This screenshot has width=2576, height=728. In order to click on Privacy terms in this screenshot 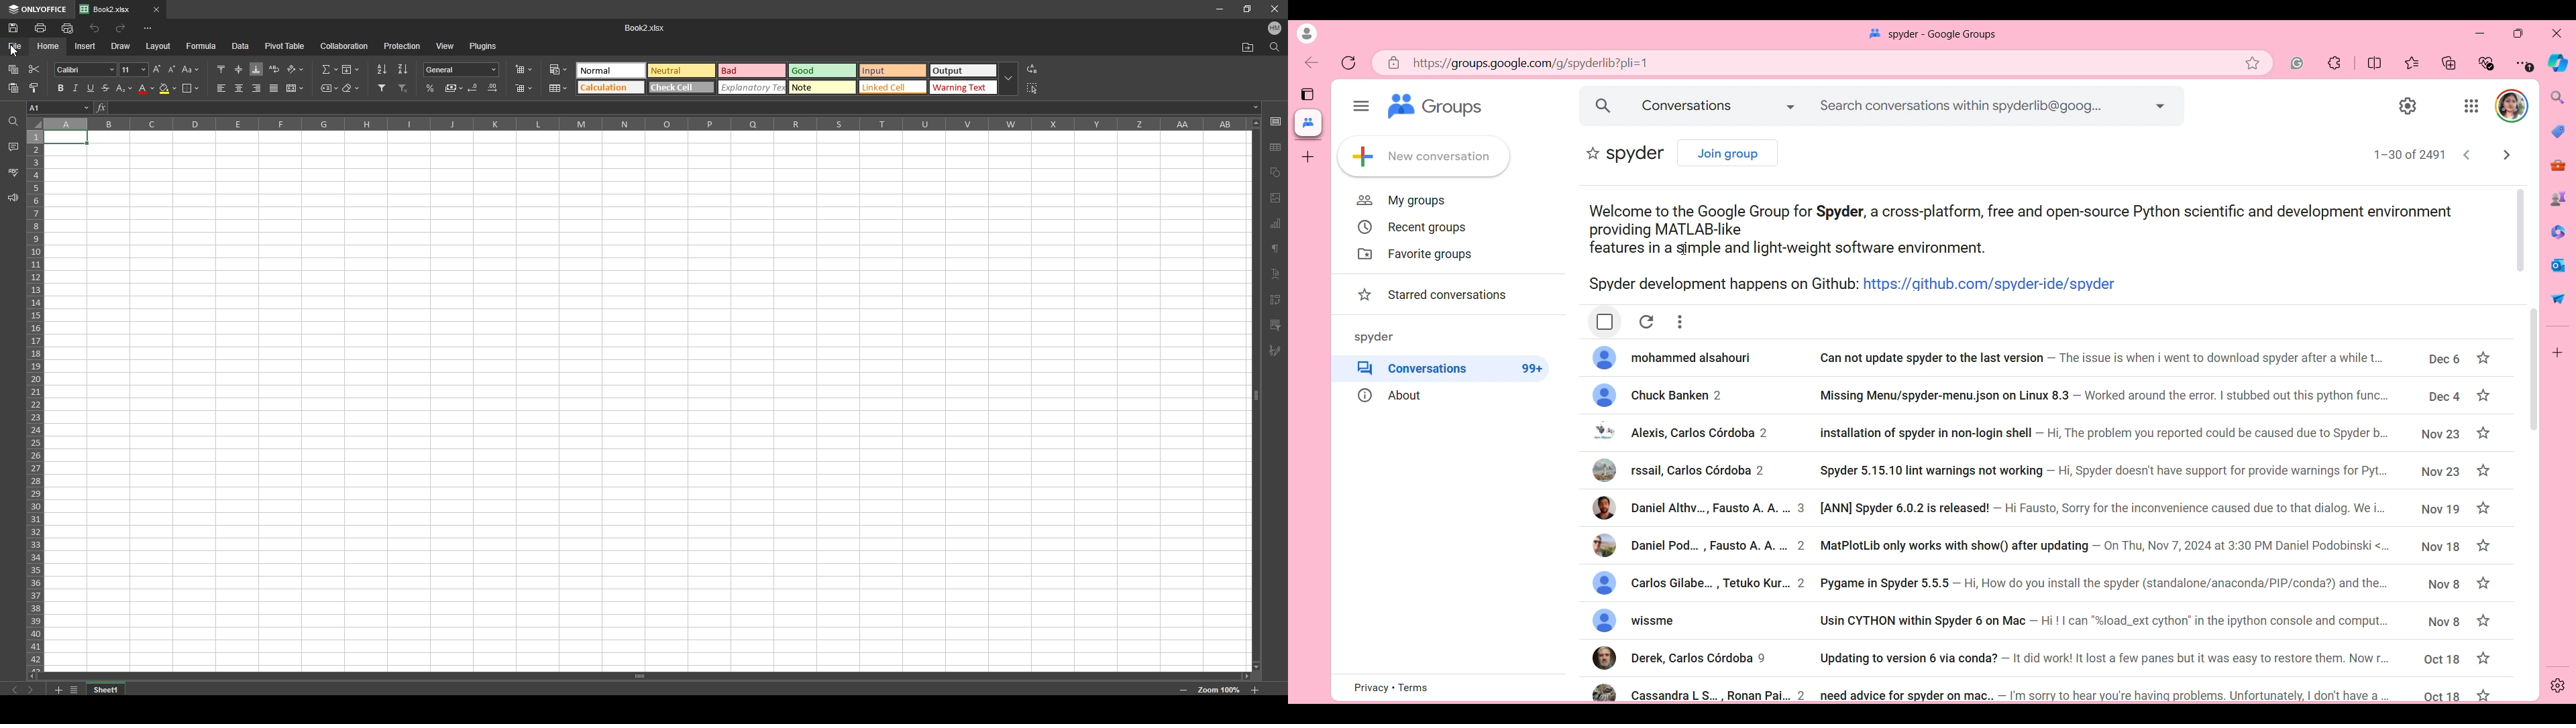, I will do `click(1391, 687)`.